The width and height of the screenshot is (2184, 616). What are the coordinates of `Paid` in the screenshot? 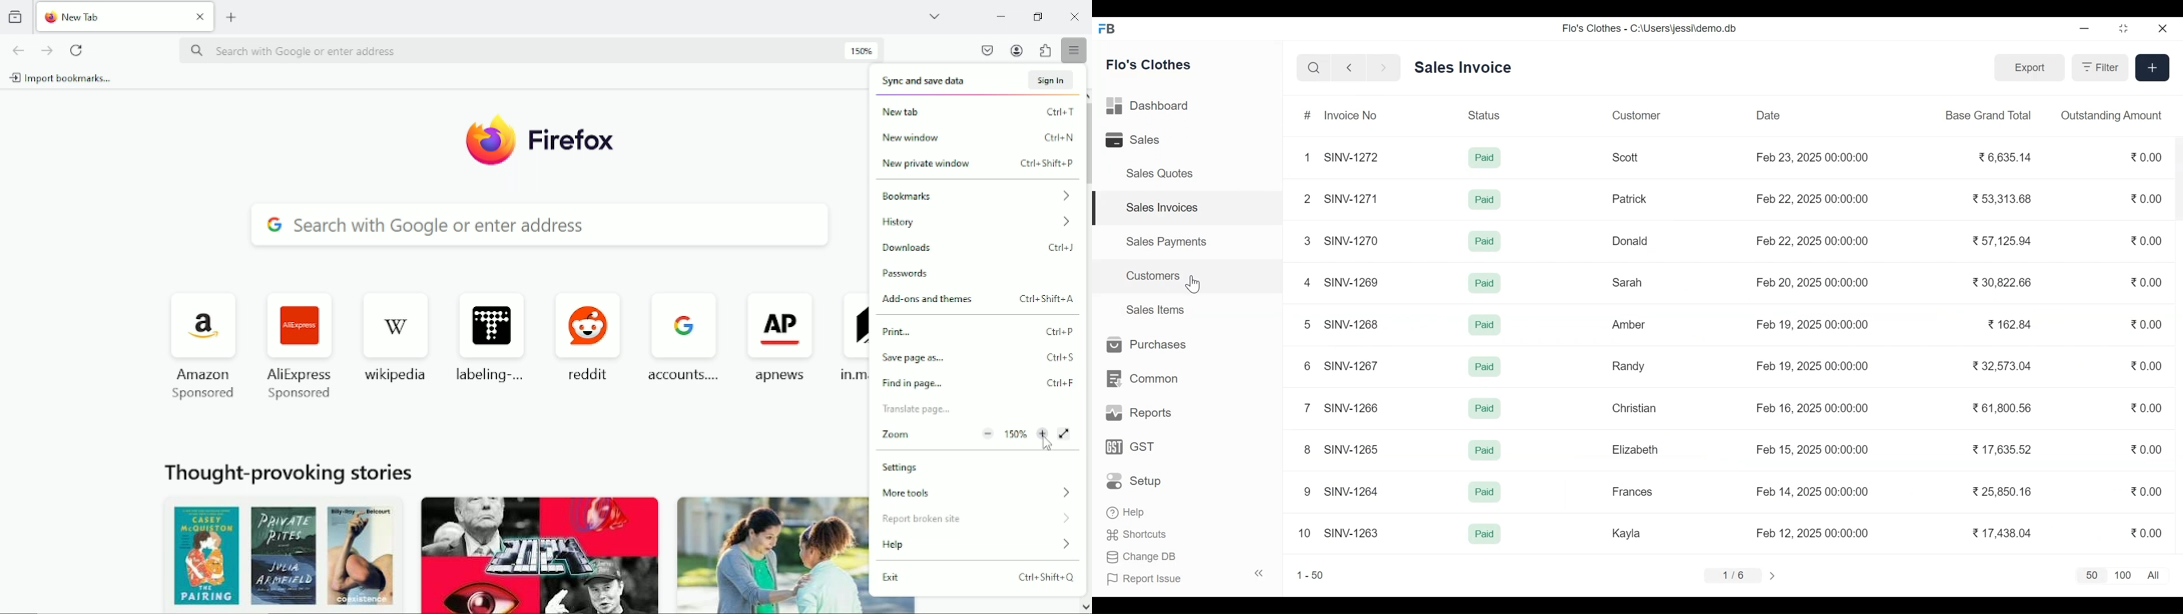 It's located at (1484, 408).